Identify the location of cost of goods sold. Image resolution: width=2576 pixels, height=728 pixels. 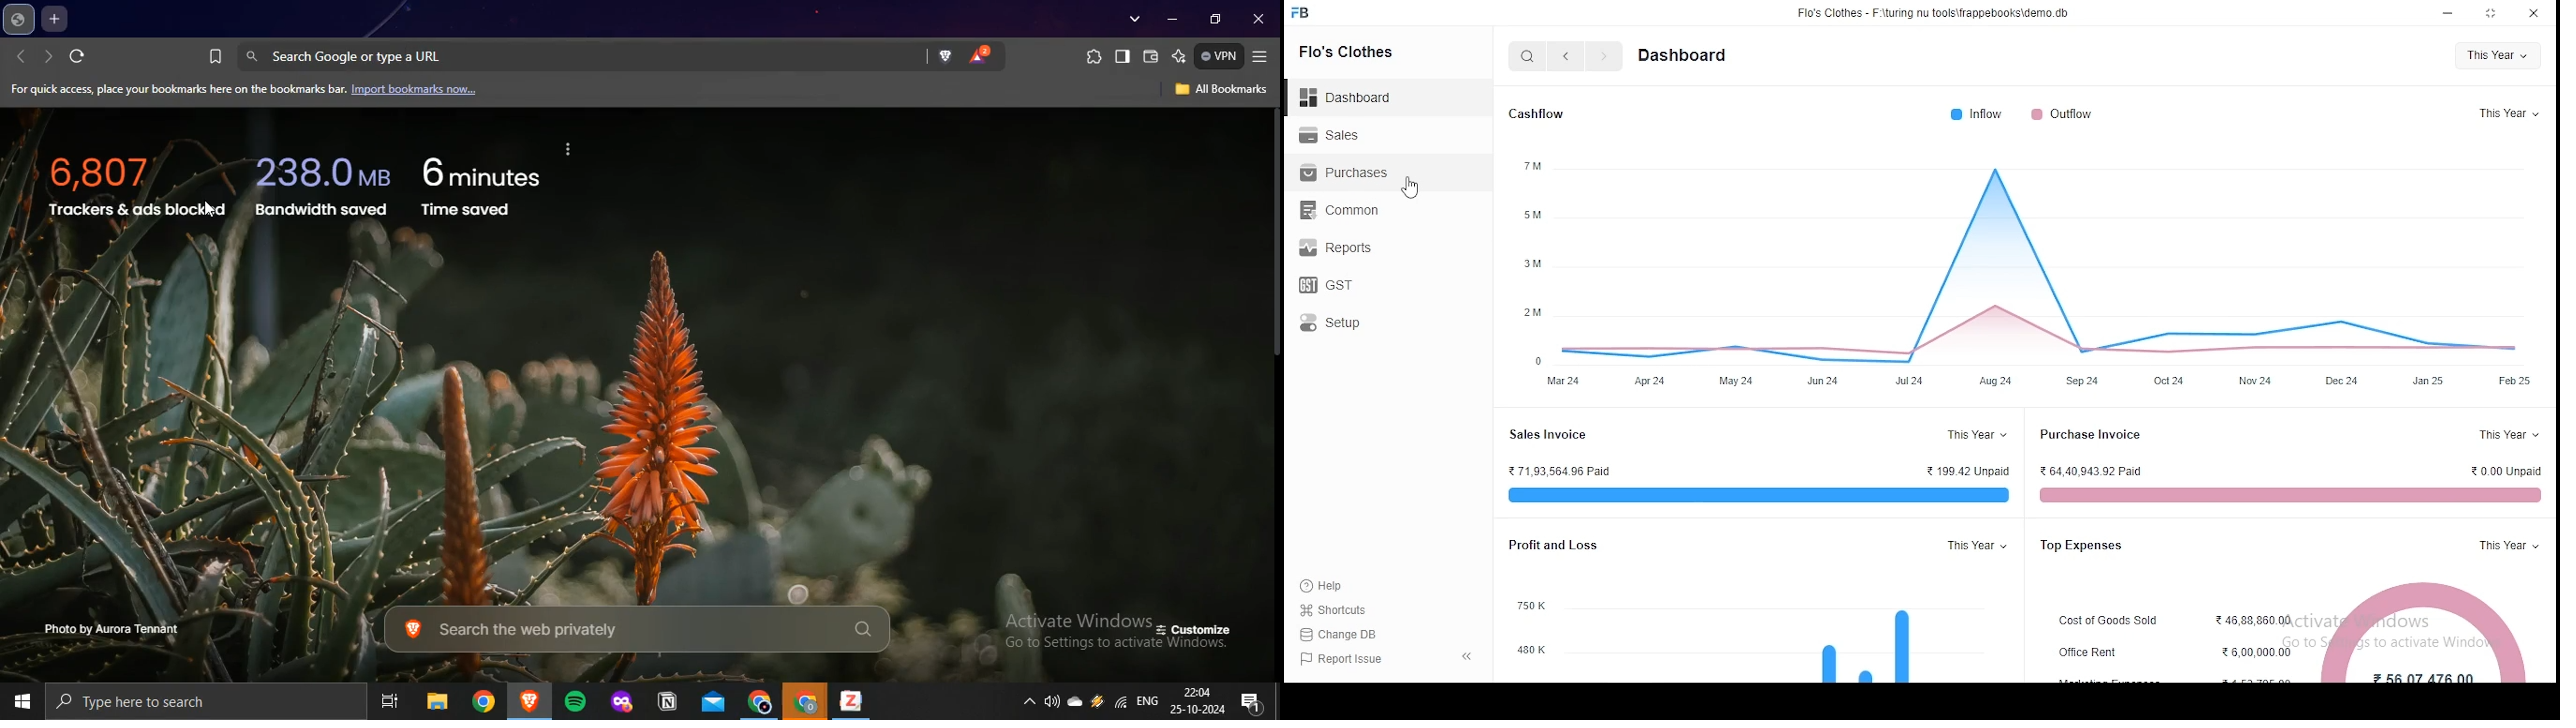
(2111, 621).